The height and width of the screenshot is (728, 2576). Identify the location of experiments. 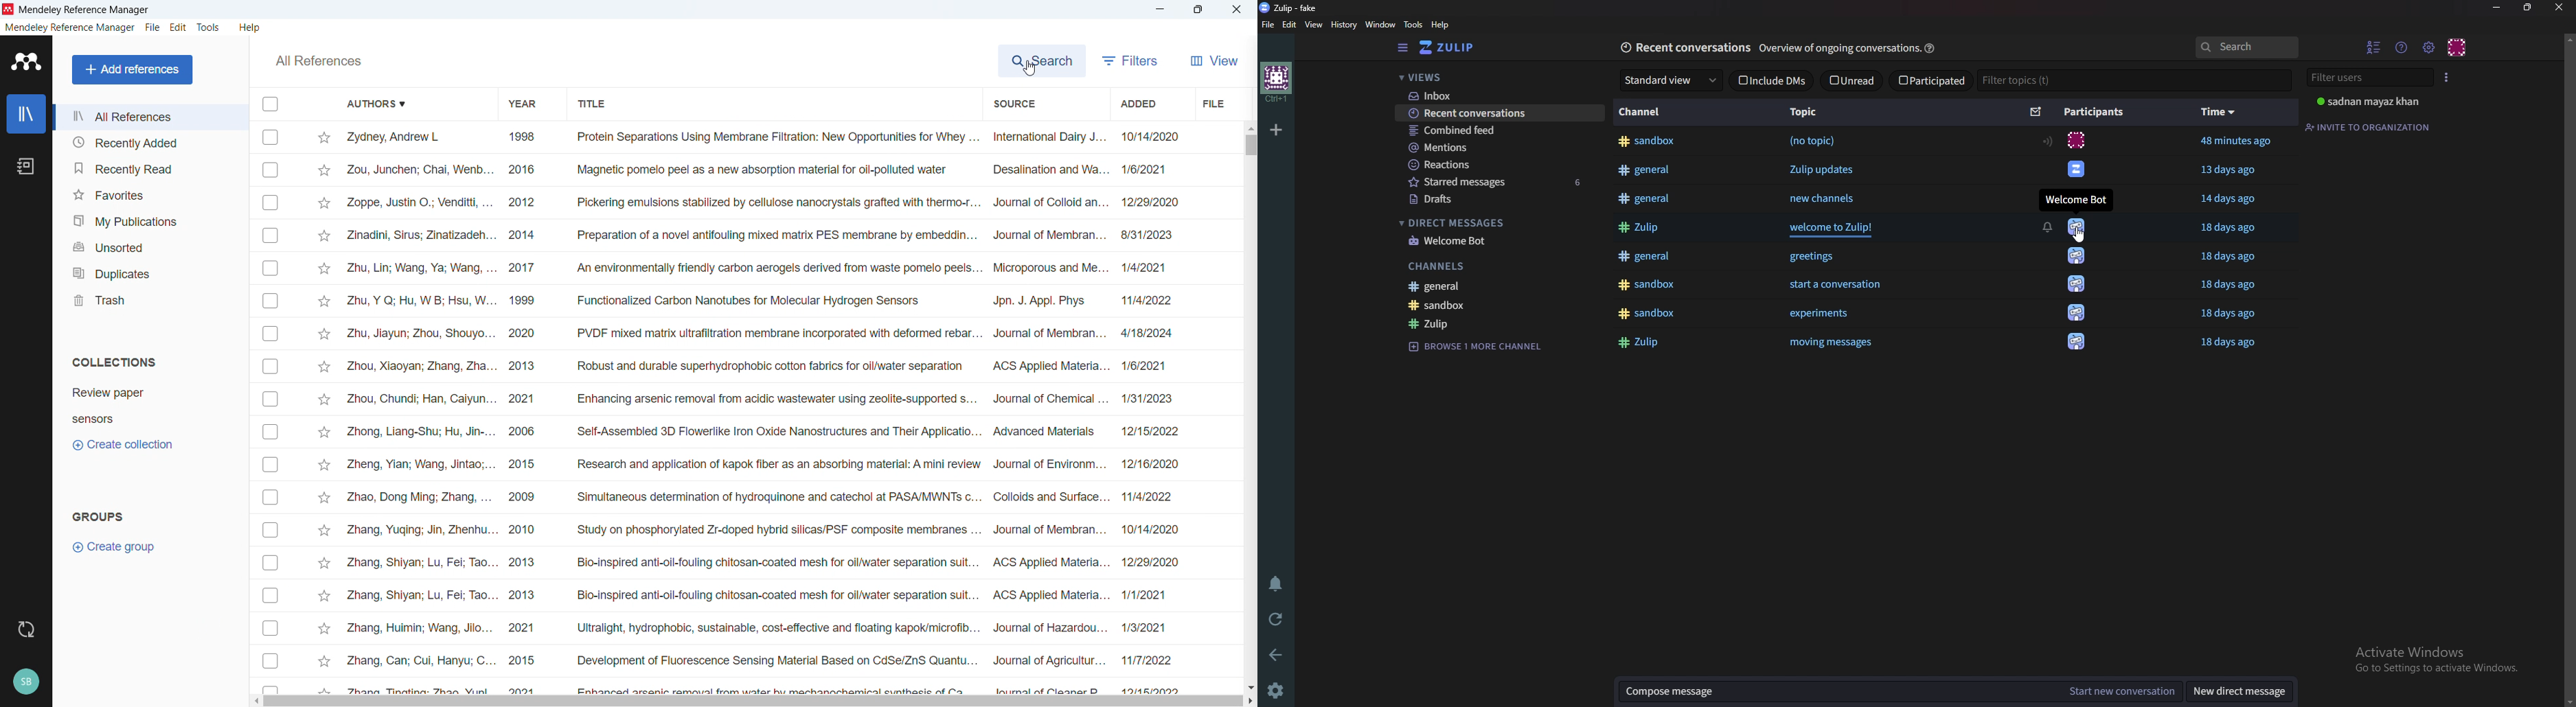
(1819, 314).